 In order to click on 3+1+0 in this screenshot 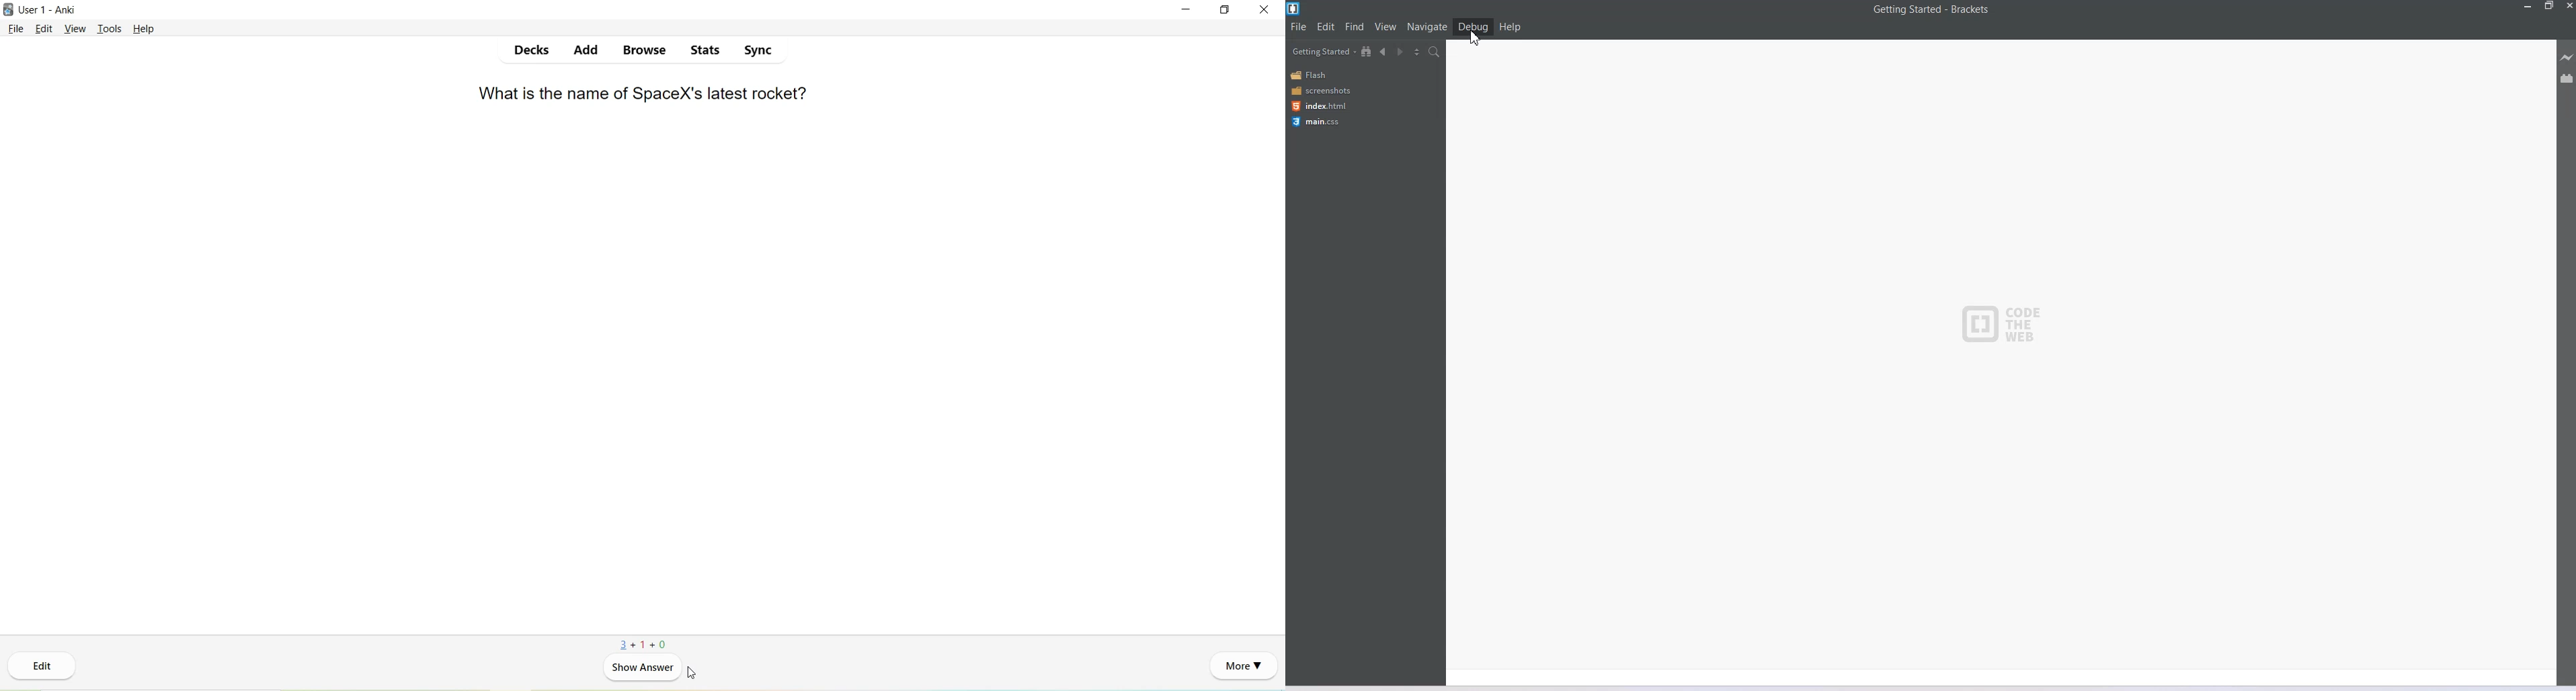, I will do `click(642, 645)`.